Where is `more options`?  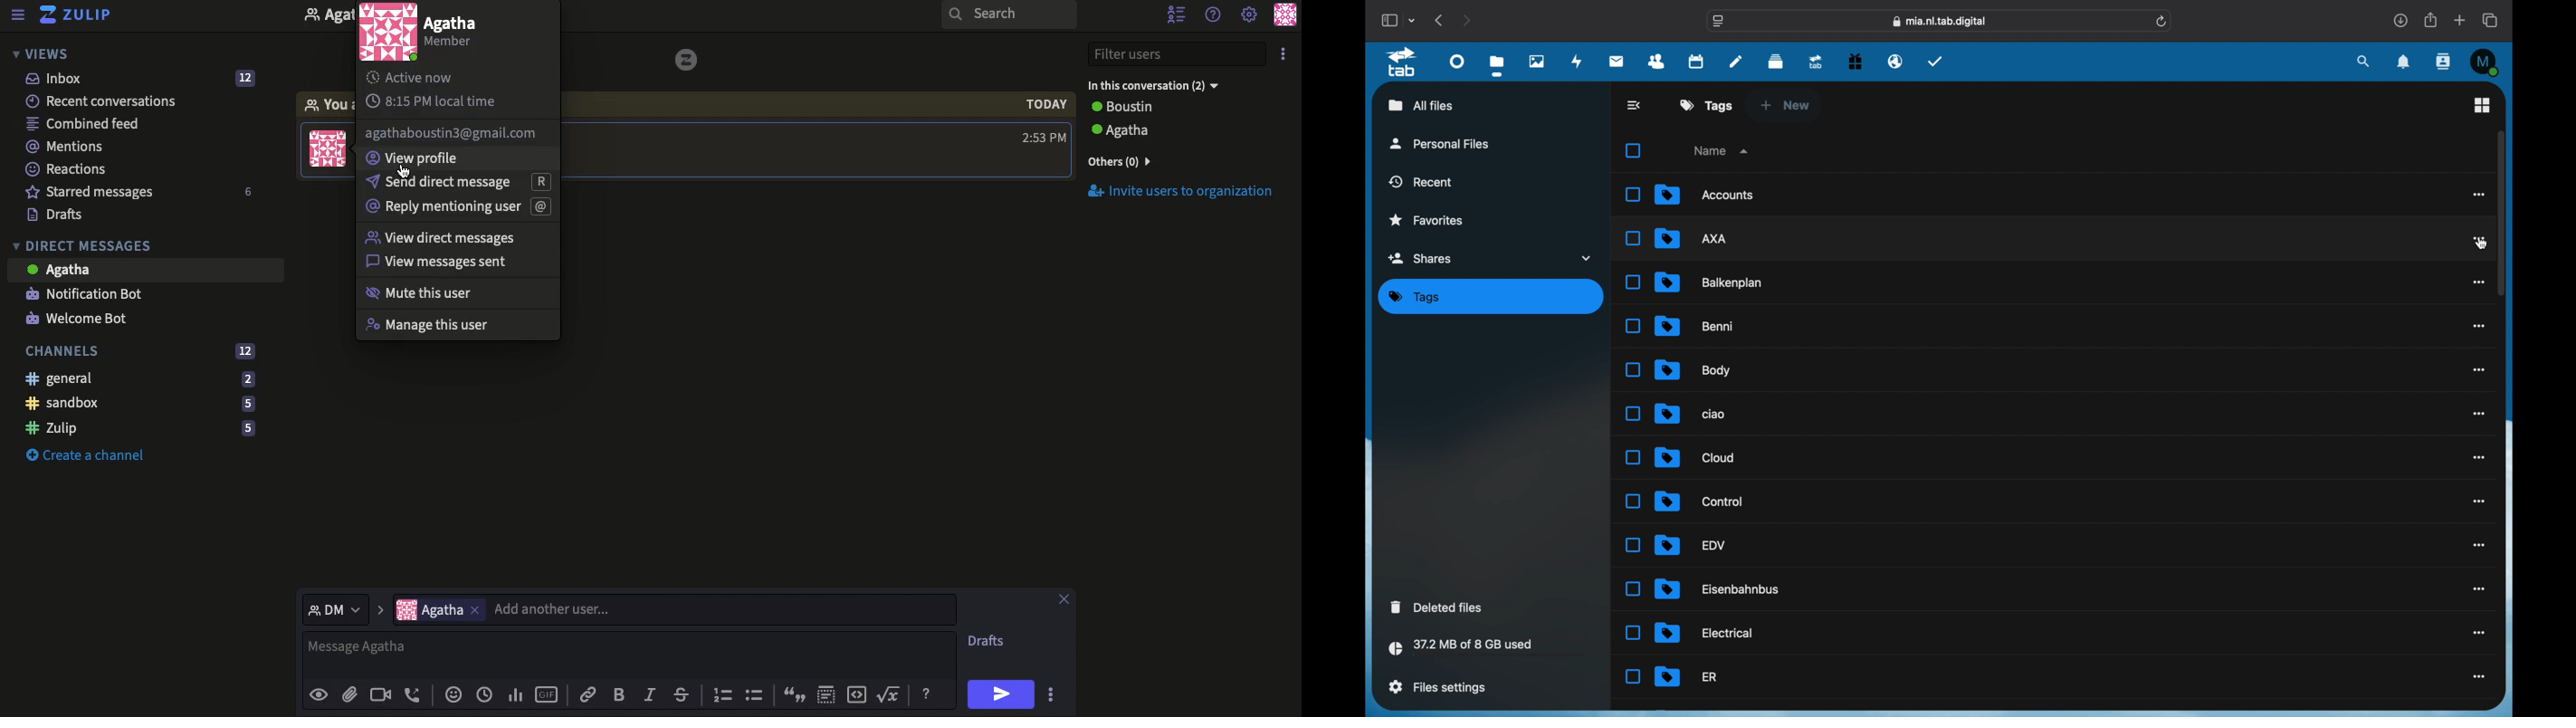
more options is located at coordinates (2476, 282).